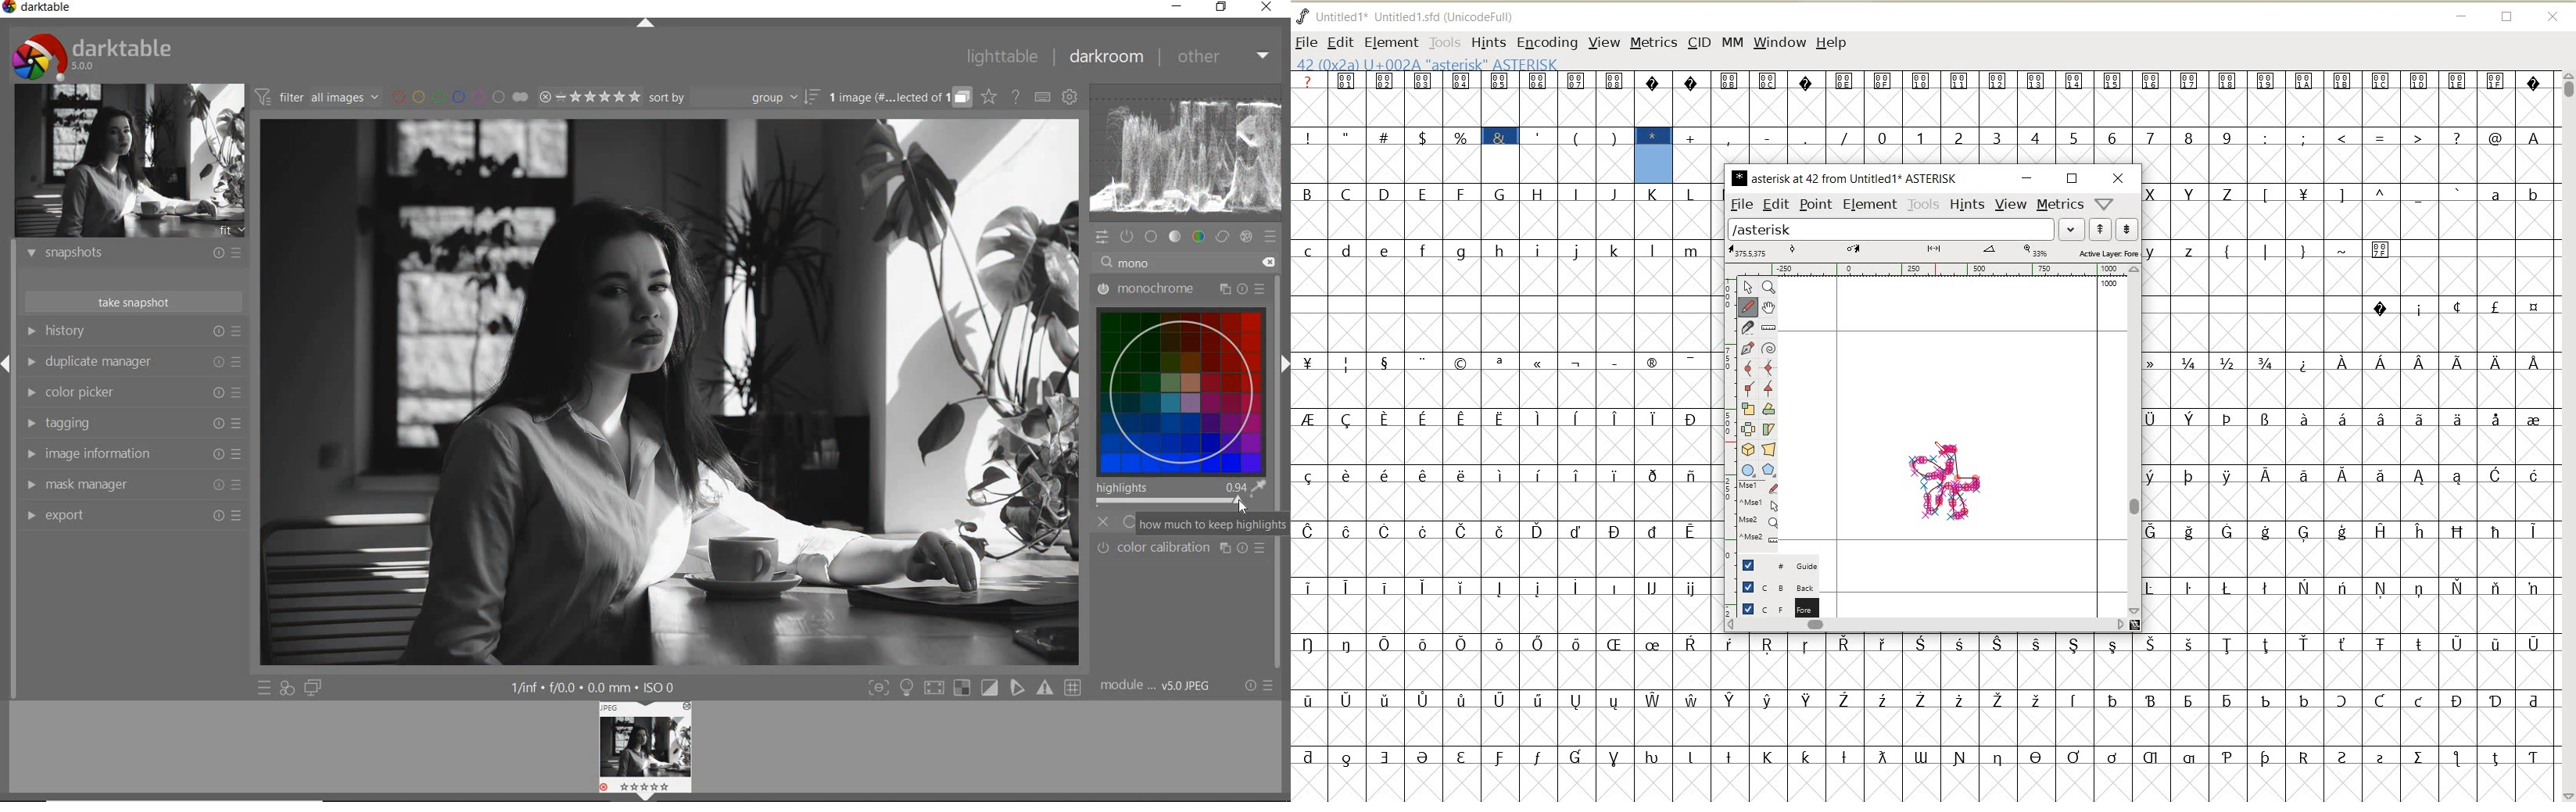 Image resolution: width=2576 pixels, height=812 pixels. I want to click on color picker, so click(131, 394).